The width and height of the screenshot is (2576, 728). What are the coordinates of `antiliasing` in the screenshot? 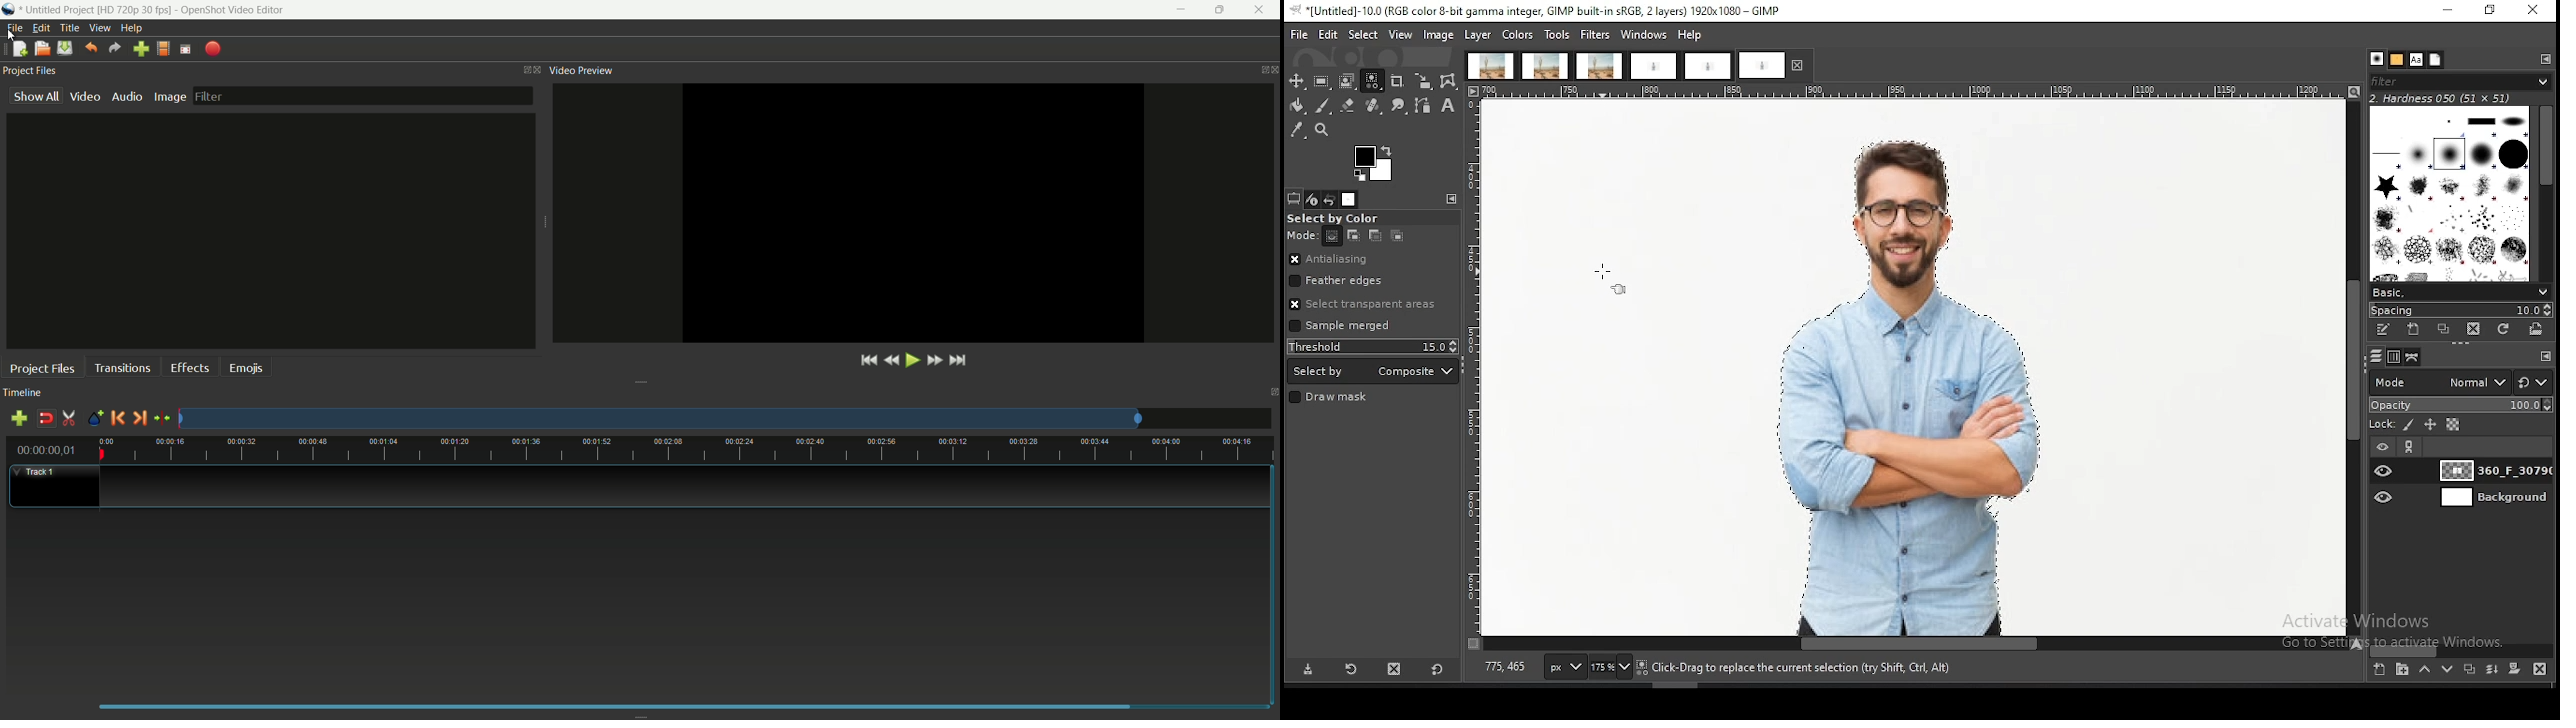 It's located at (1372, 260).